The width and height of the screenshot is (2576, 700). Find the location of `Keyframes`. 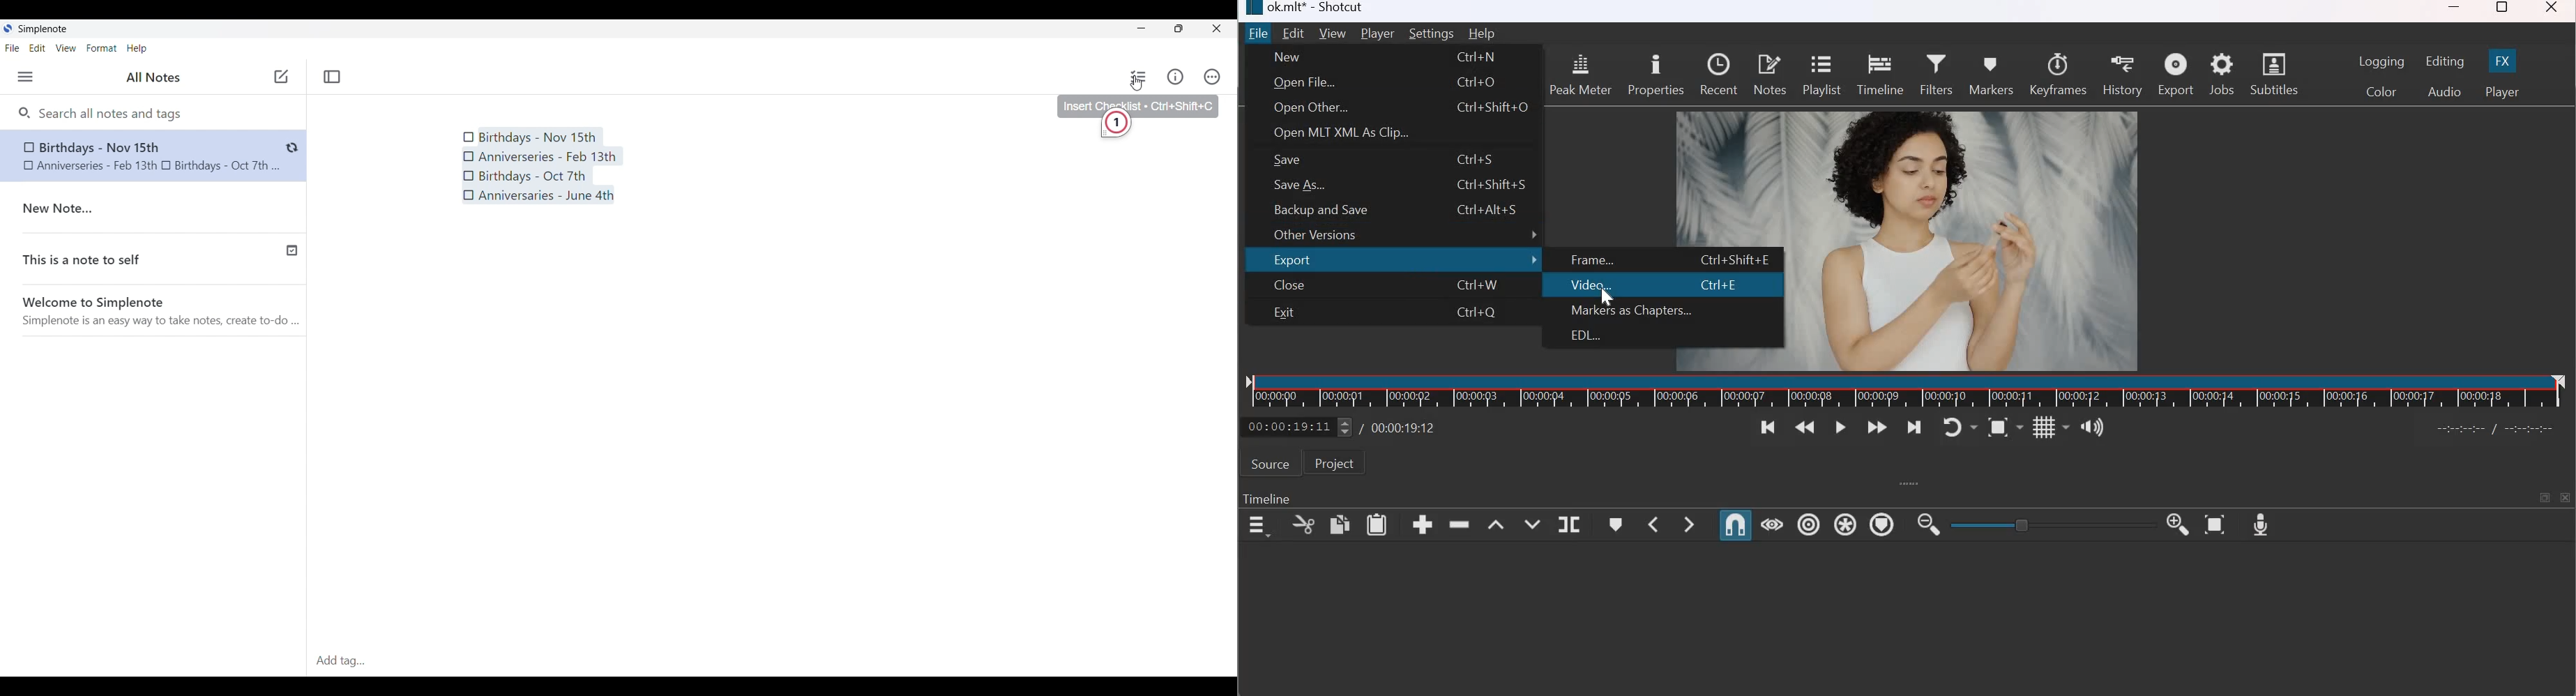

Keyframes is located at coordinates (2059, 73).